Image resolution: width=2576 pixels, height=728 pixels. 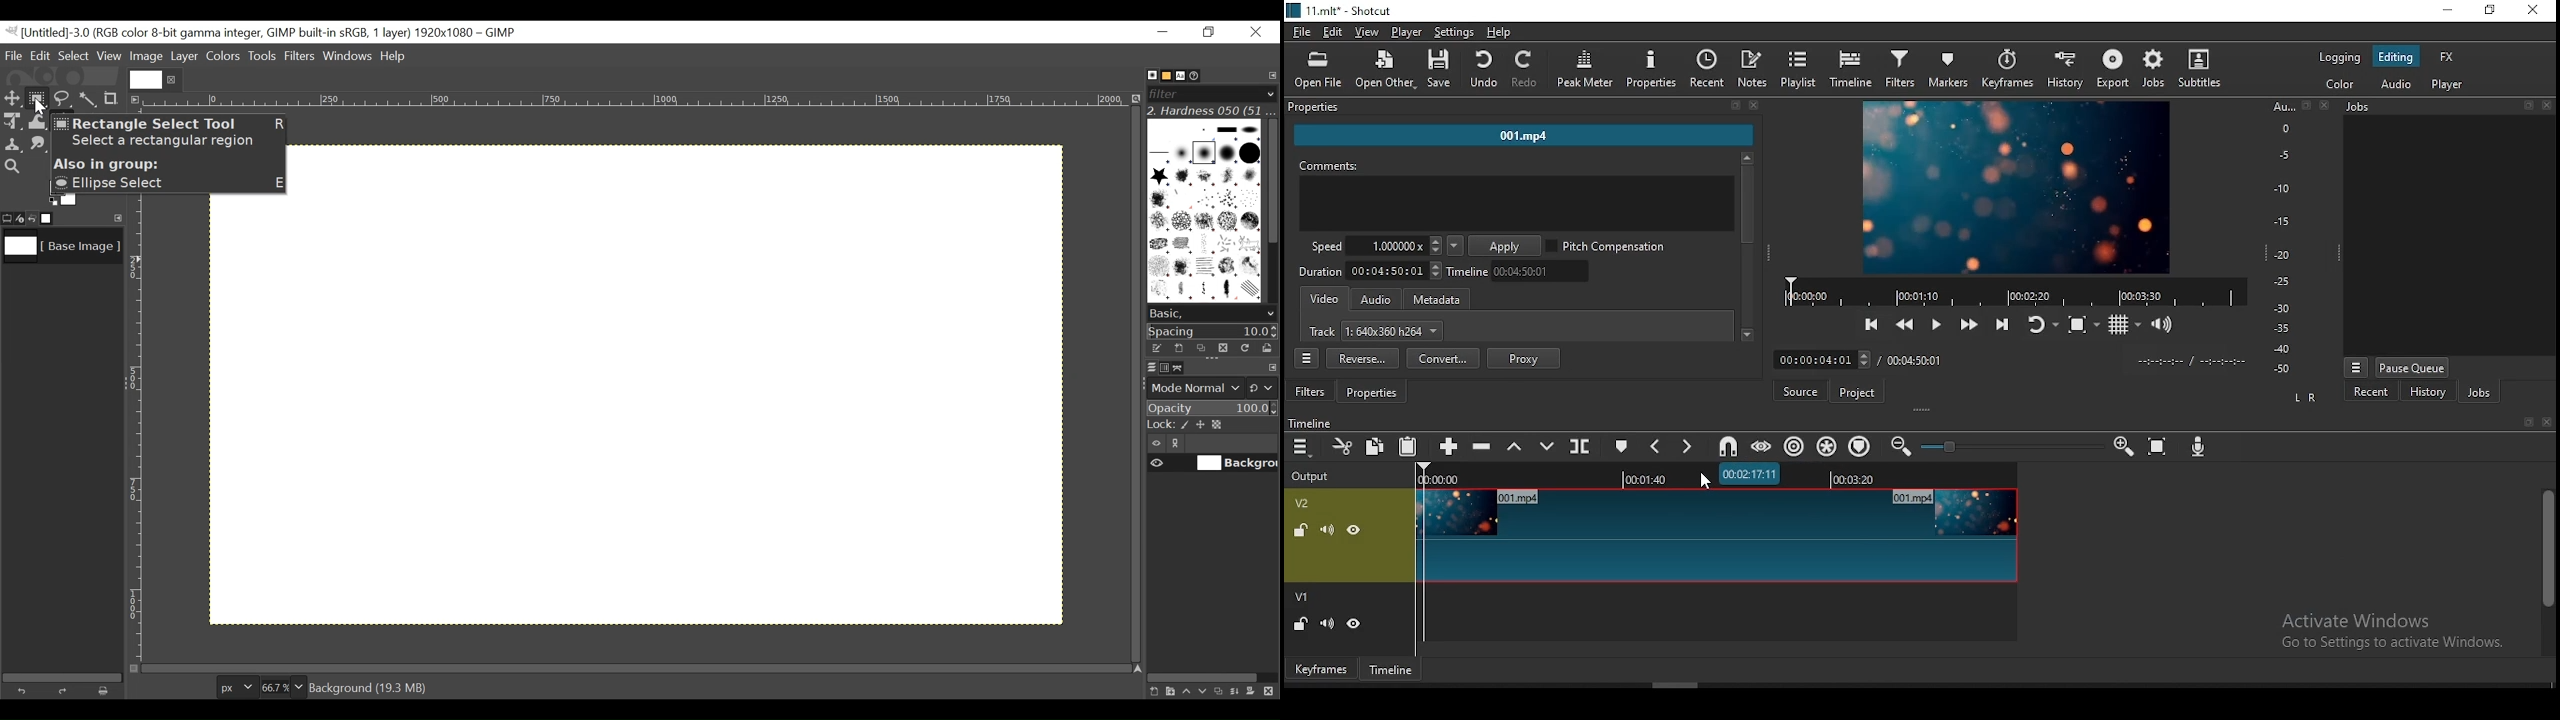 I want to click on Opacity, so click(x=1211, y=409).